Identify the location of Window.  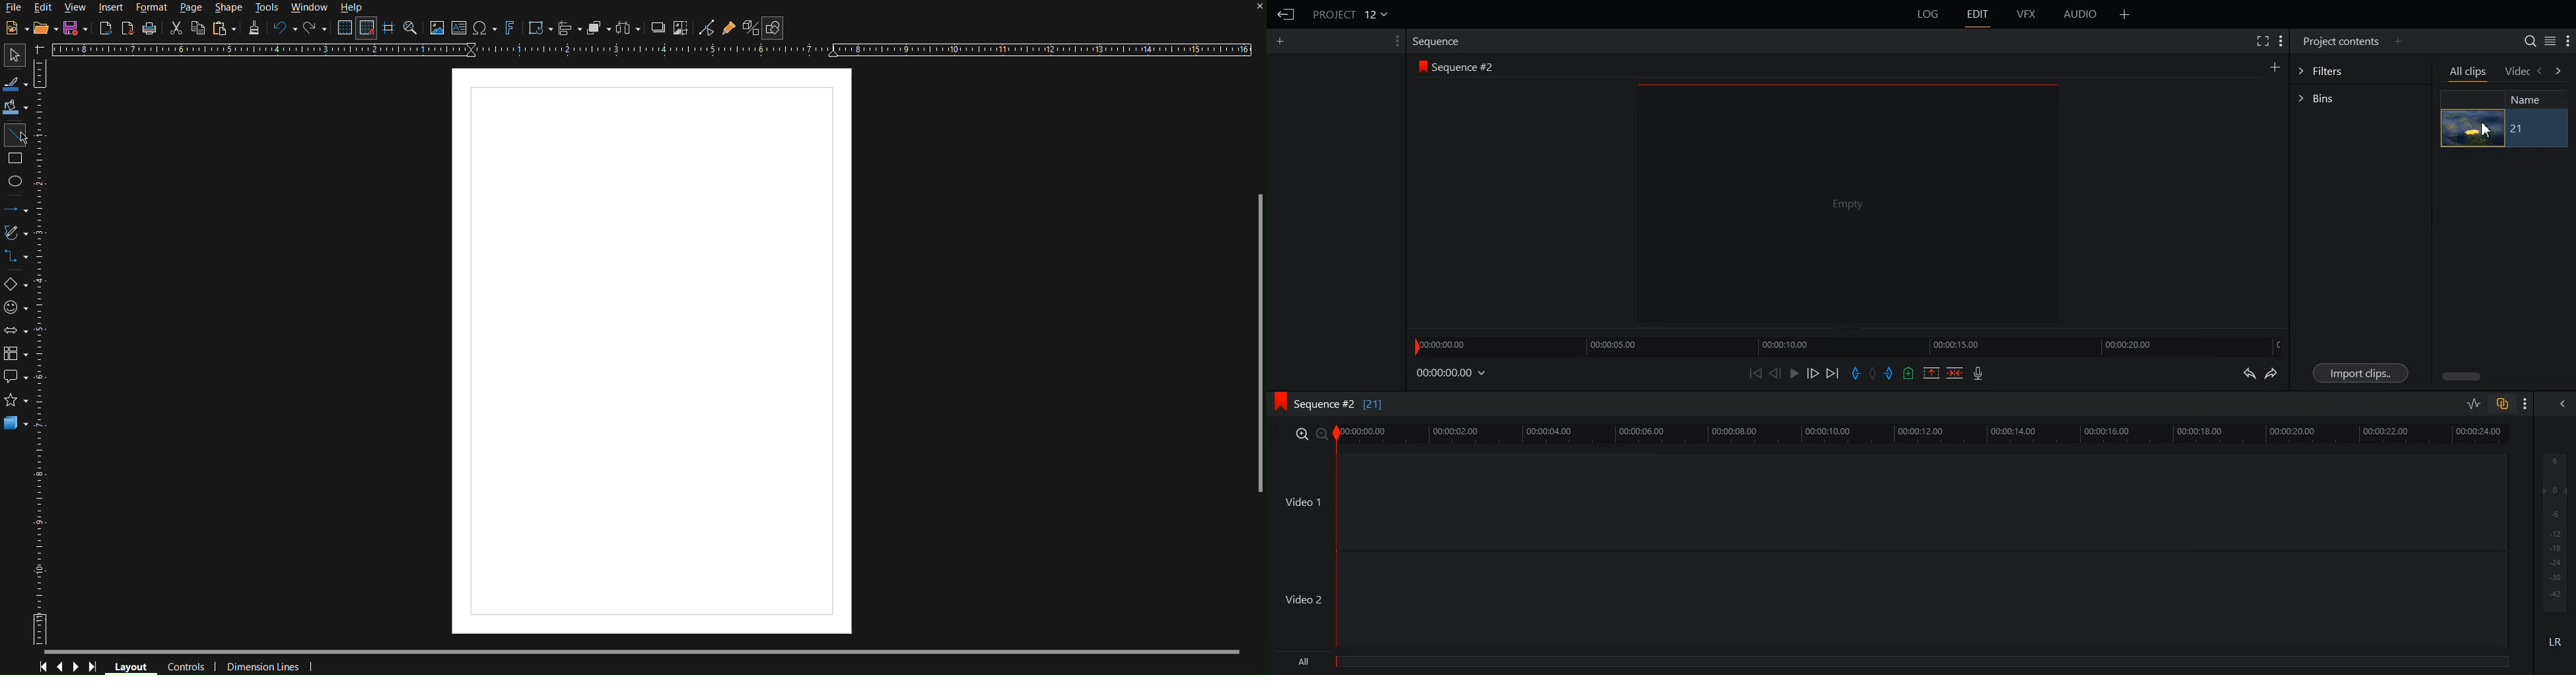
(309, 8).